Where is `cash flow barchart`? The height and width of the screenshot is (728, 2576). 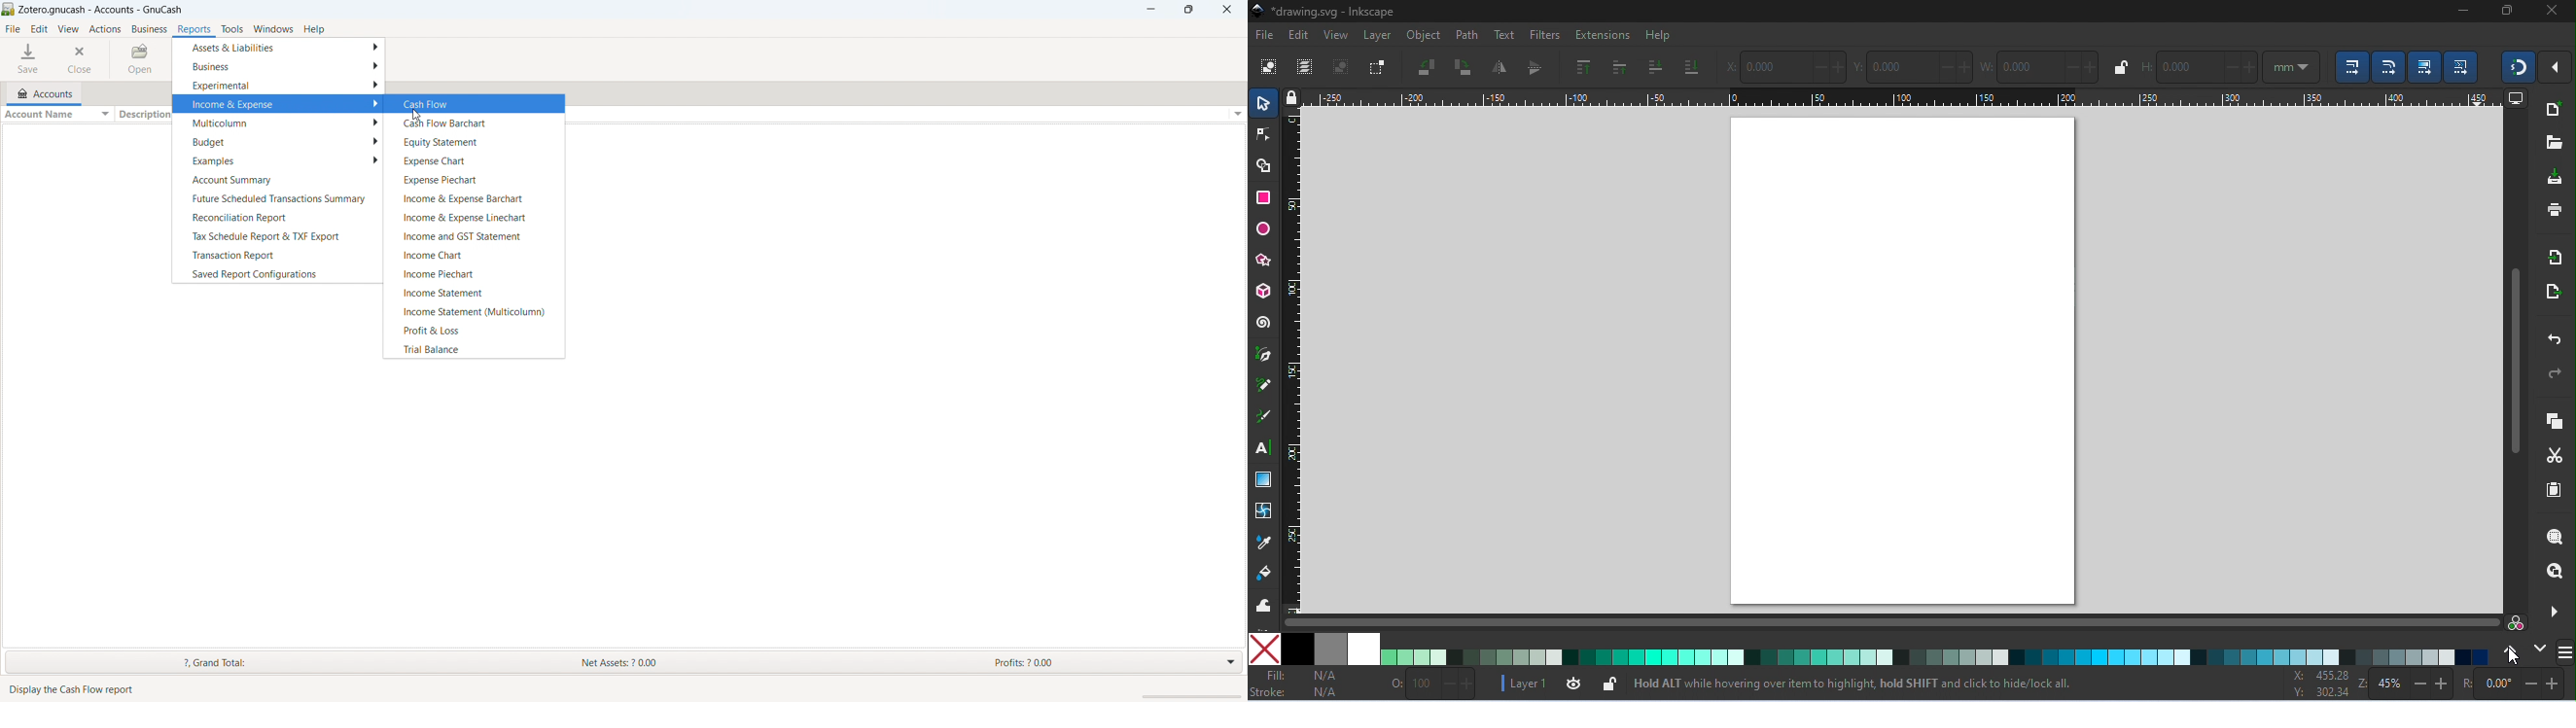
cash flow barchart is located at coordinates (475, 122).